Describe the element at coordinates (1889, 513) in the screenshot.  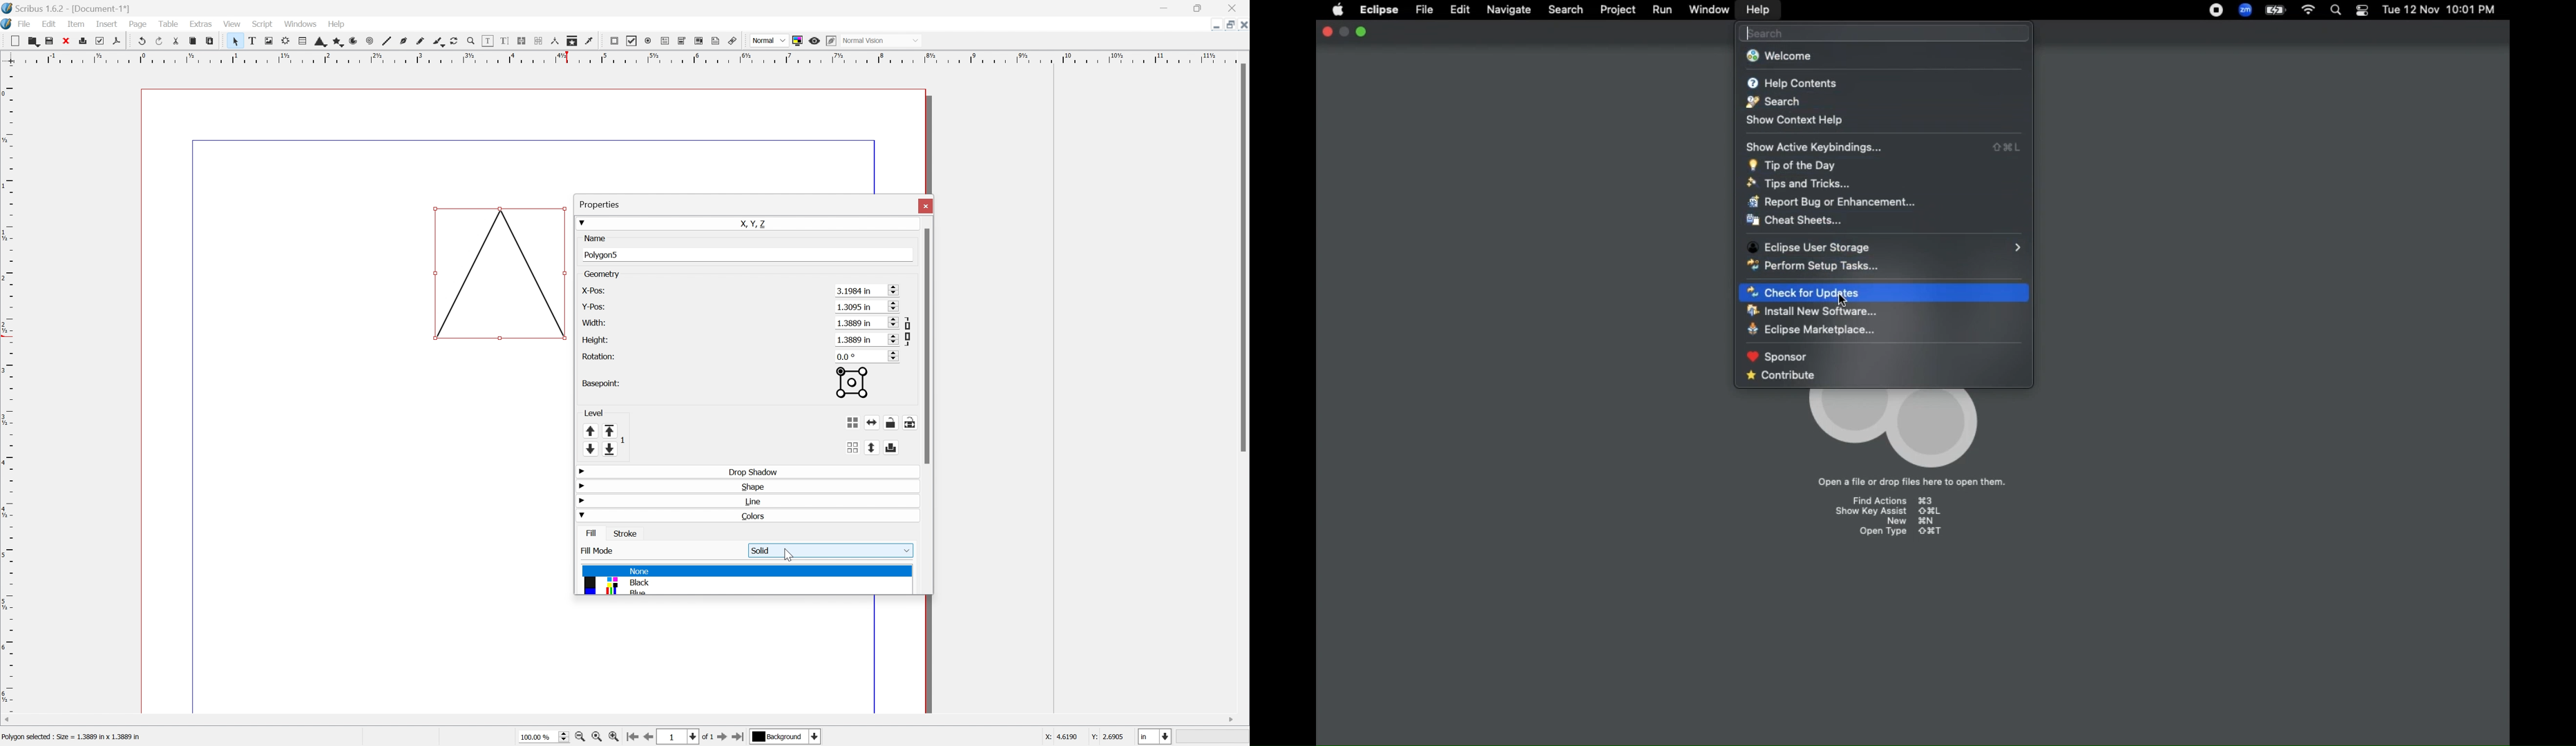
I see `show key assist ` at that location.